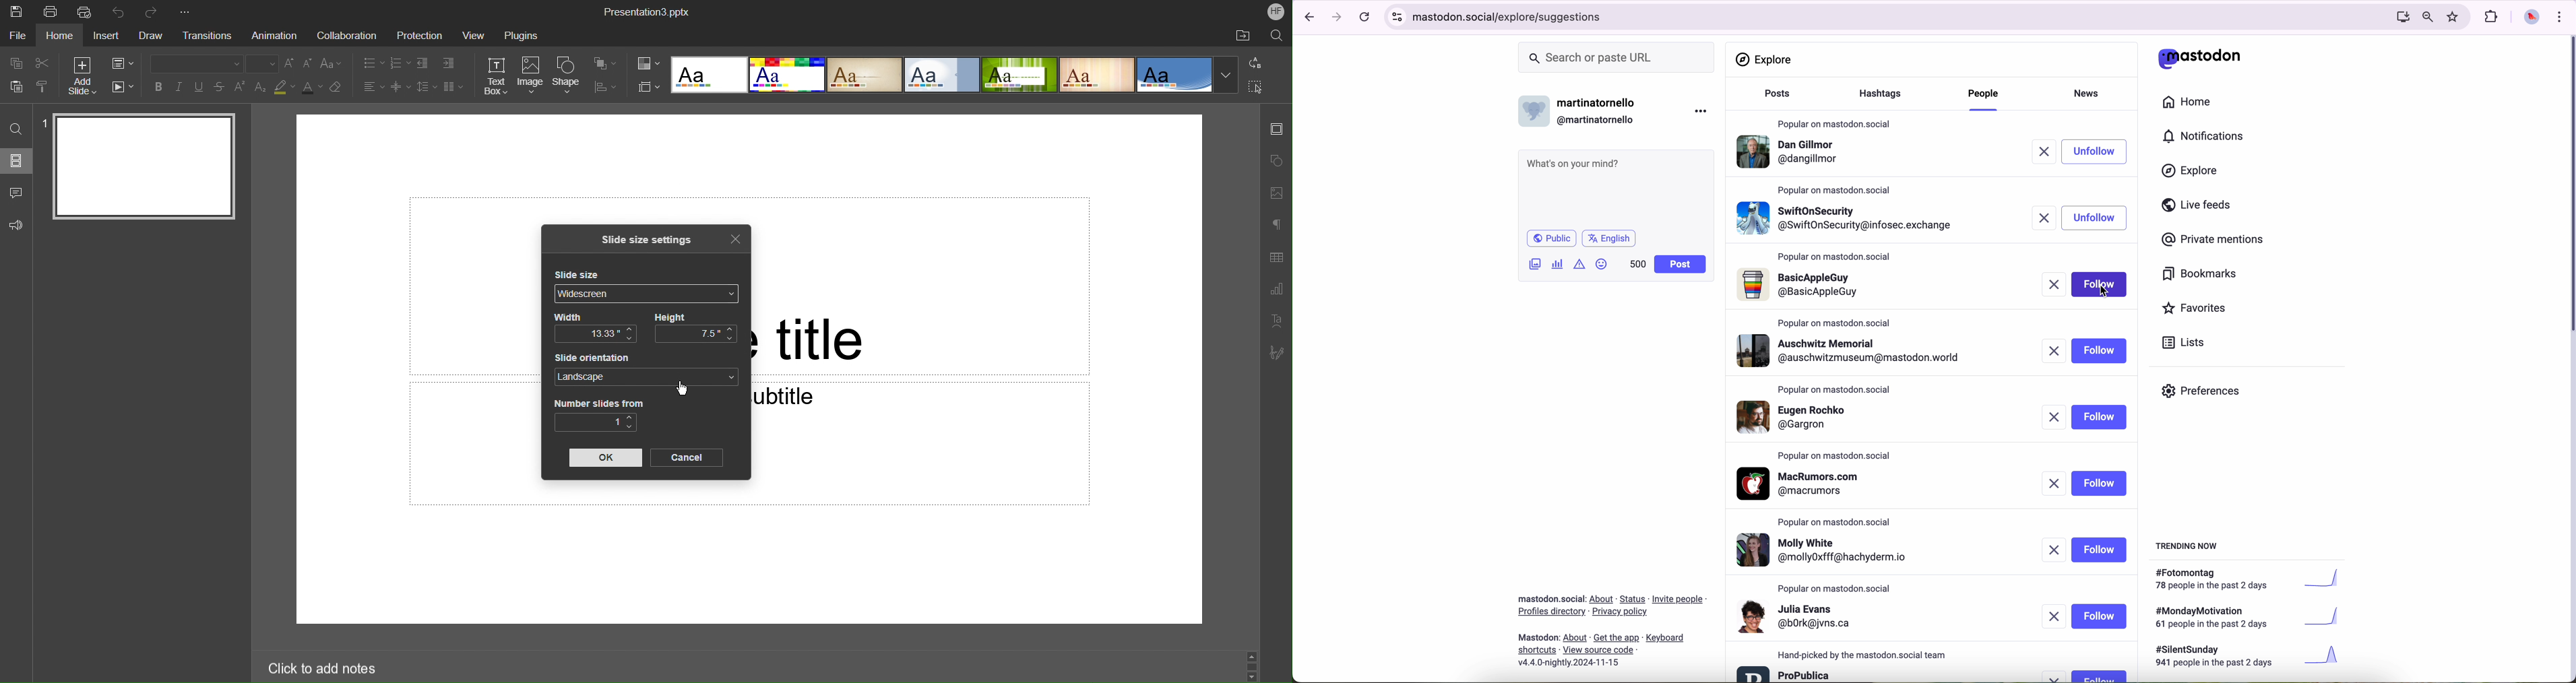 Image resolution: width=2576 pixels, height=700 pixels. Describe the element at coordinates (734, 239) in the screenshot. I see `Close` at that location.